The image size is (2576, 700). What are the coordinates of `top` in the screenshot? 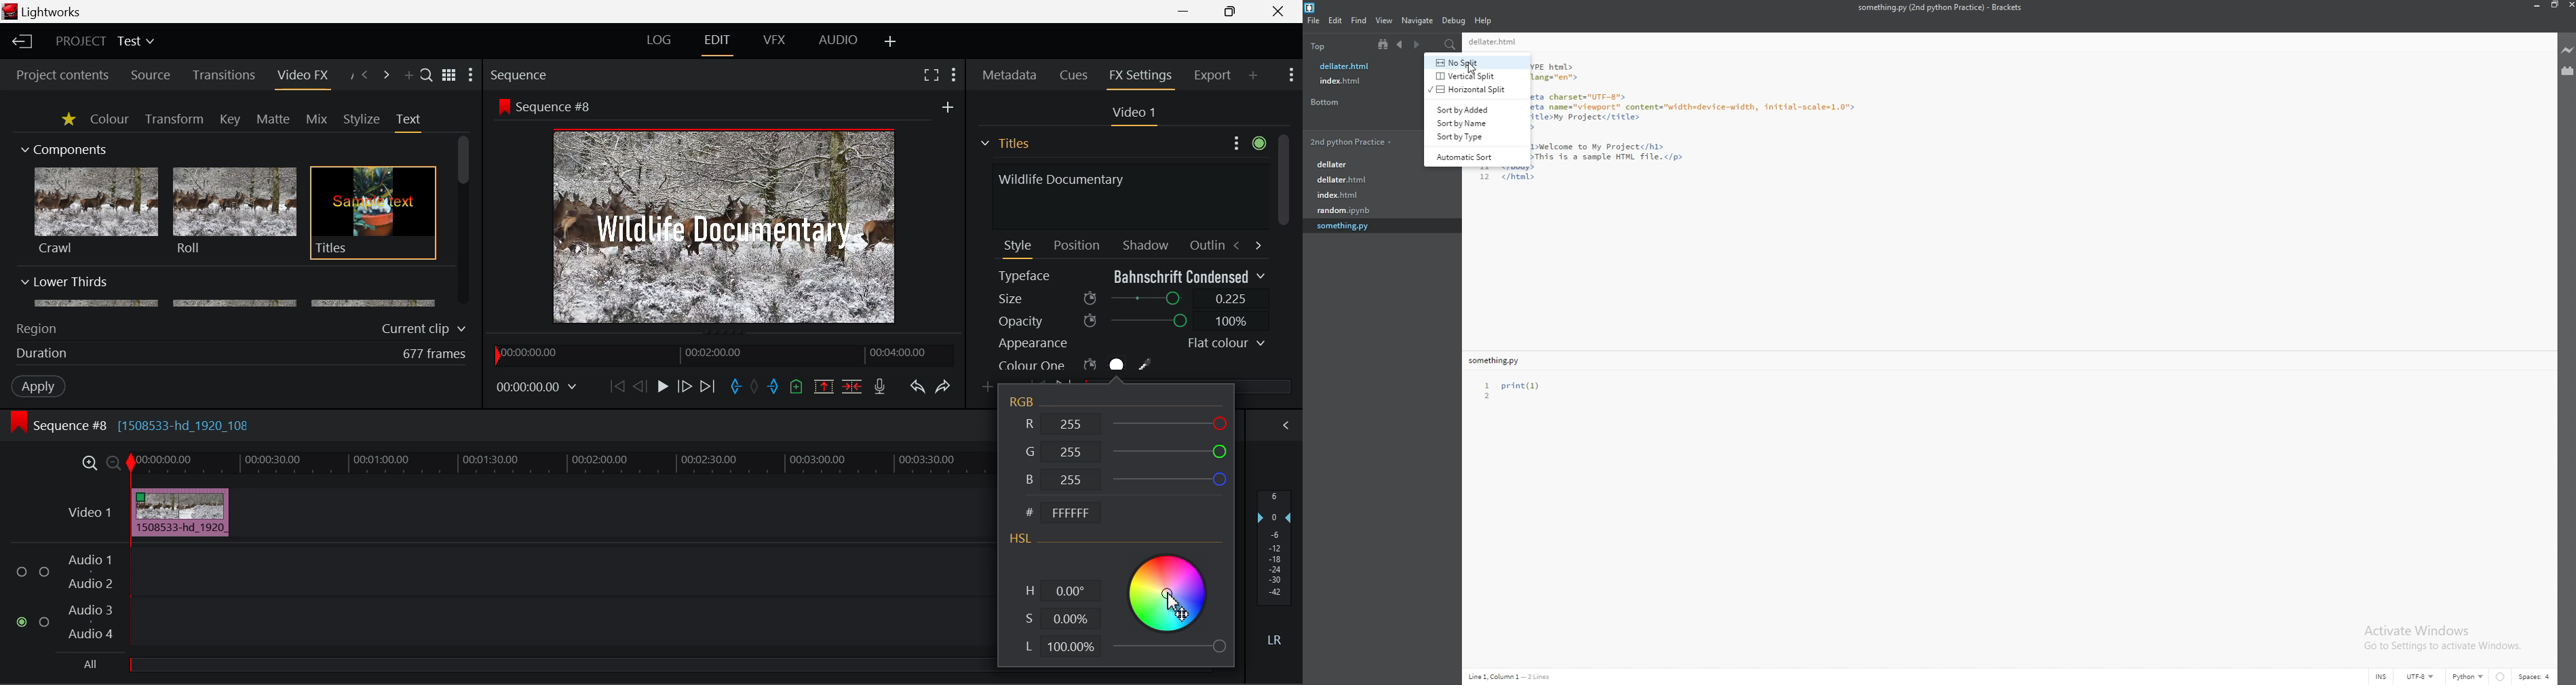 It's located at (1328, 46).